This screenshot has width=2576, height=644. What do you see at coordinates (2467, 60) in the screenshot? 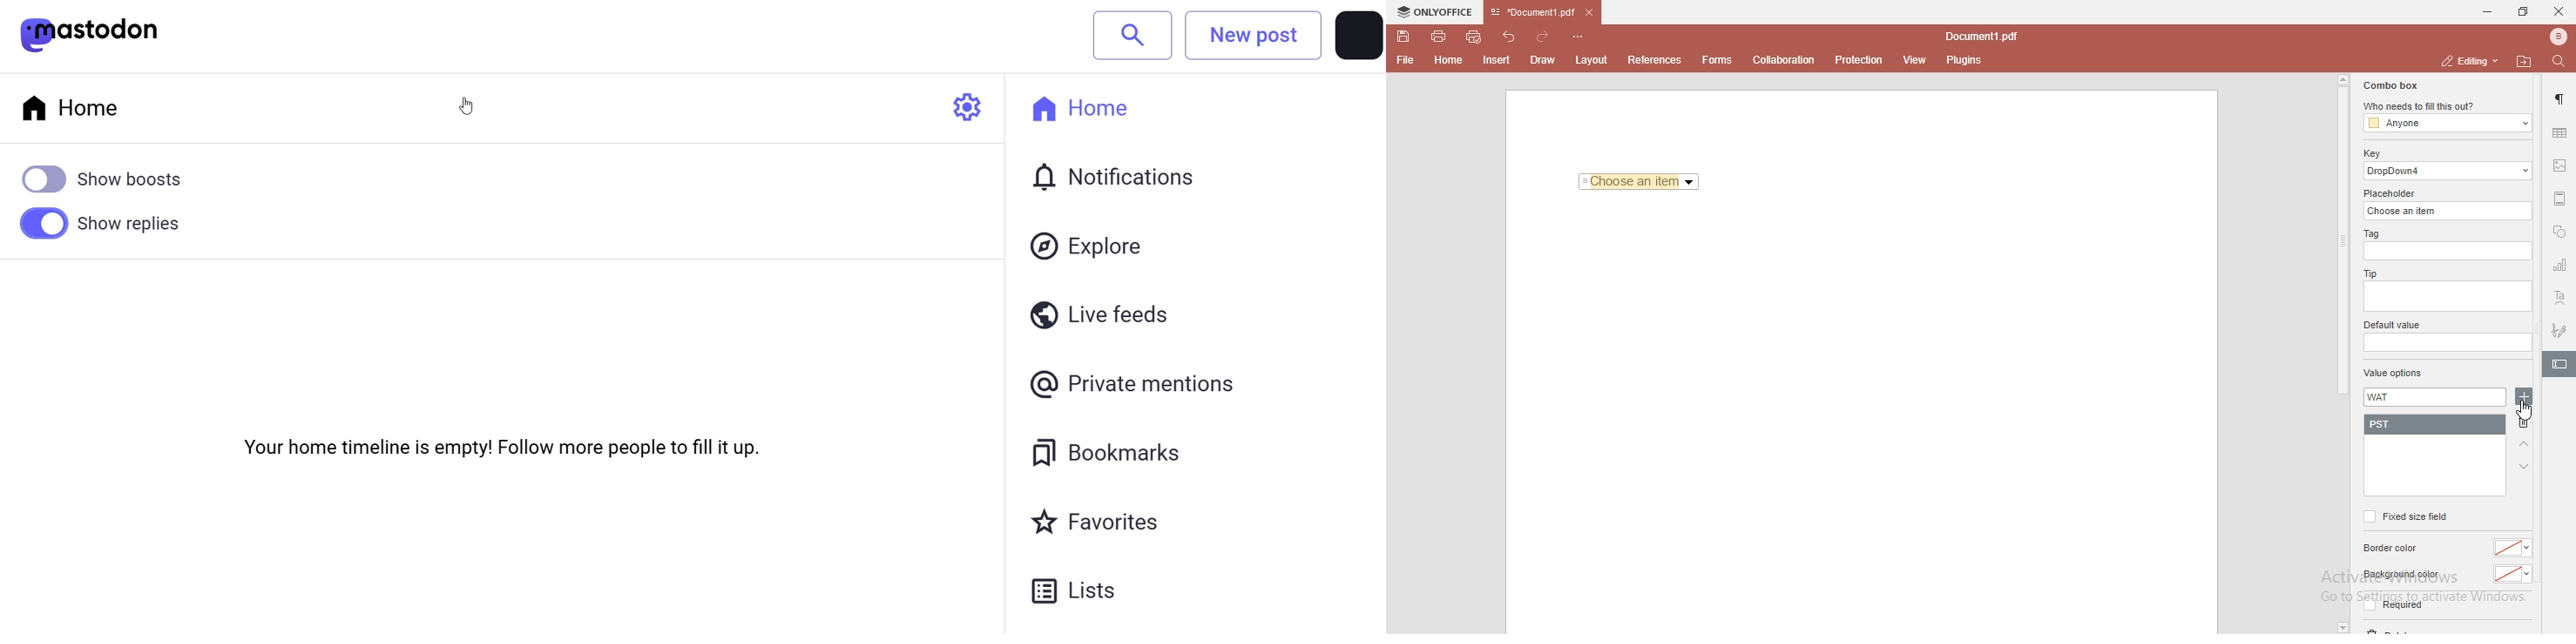
I see `editing` at bounding box center [2467, 60].